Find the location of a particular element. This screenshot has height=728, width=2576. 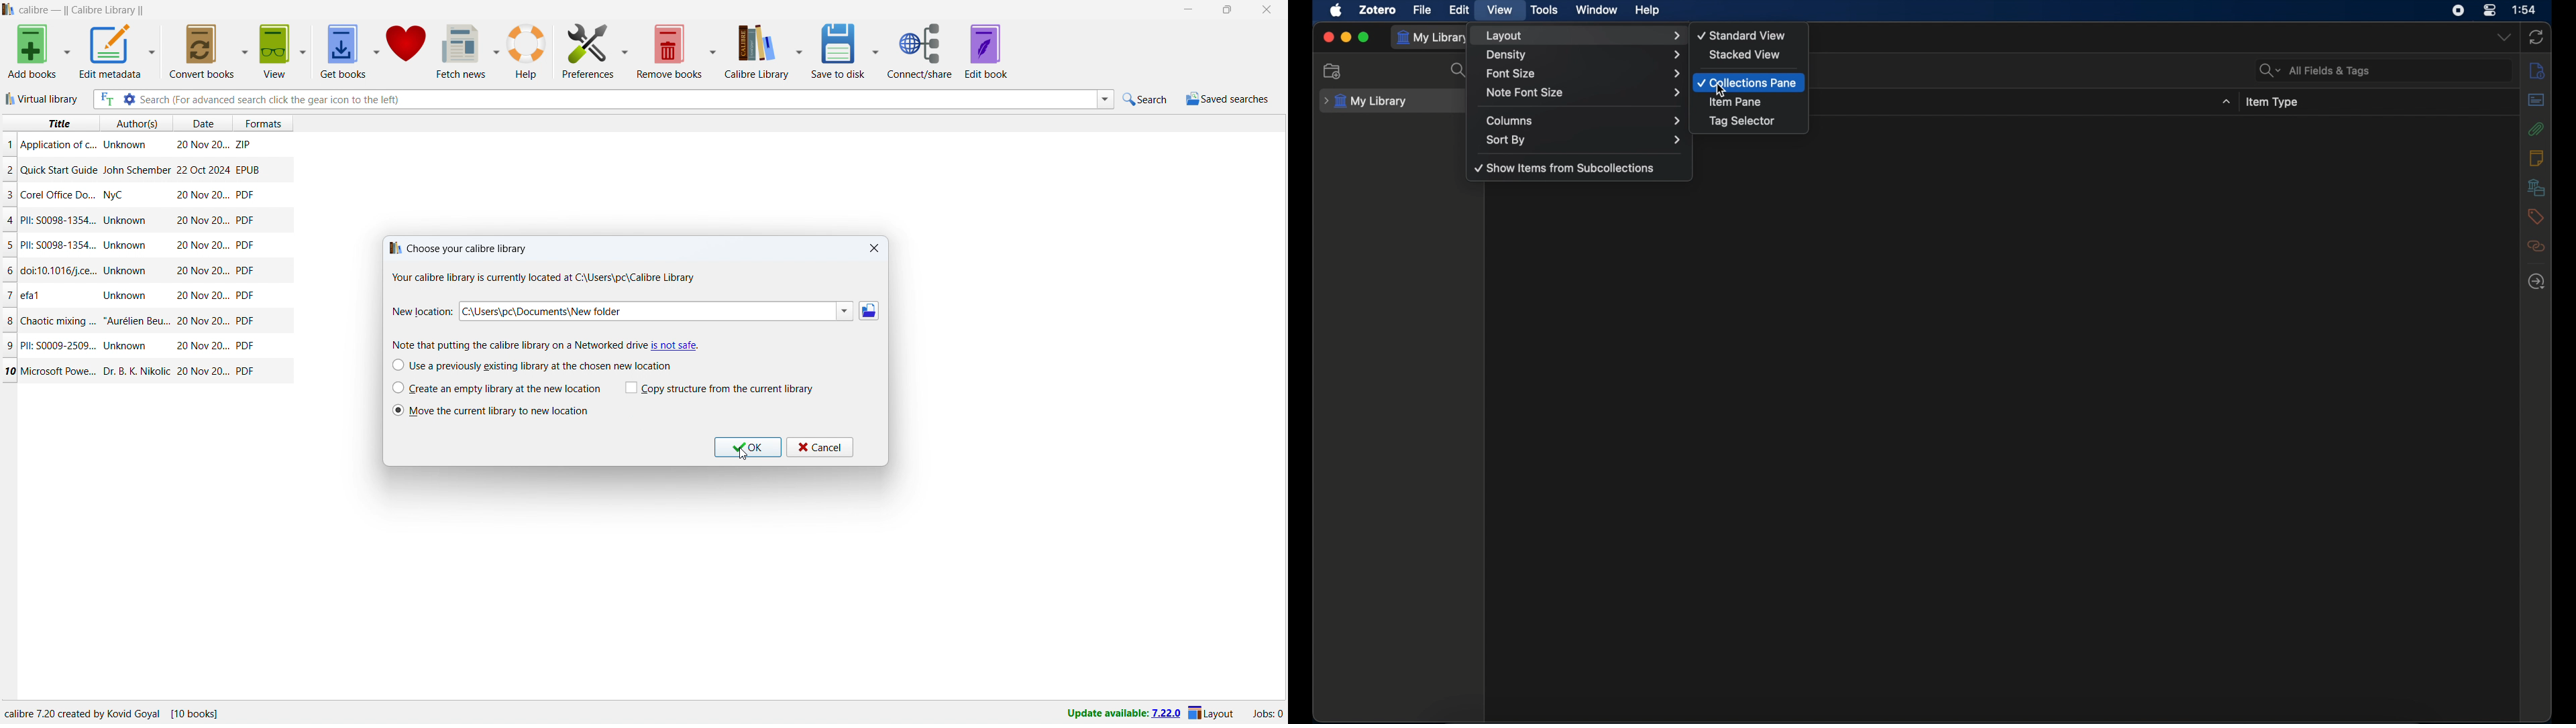

calibre library options is located at coordinates (800, 52).